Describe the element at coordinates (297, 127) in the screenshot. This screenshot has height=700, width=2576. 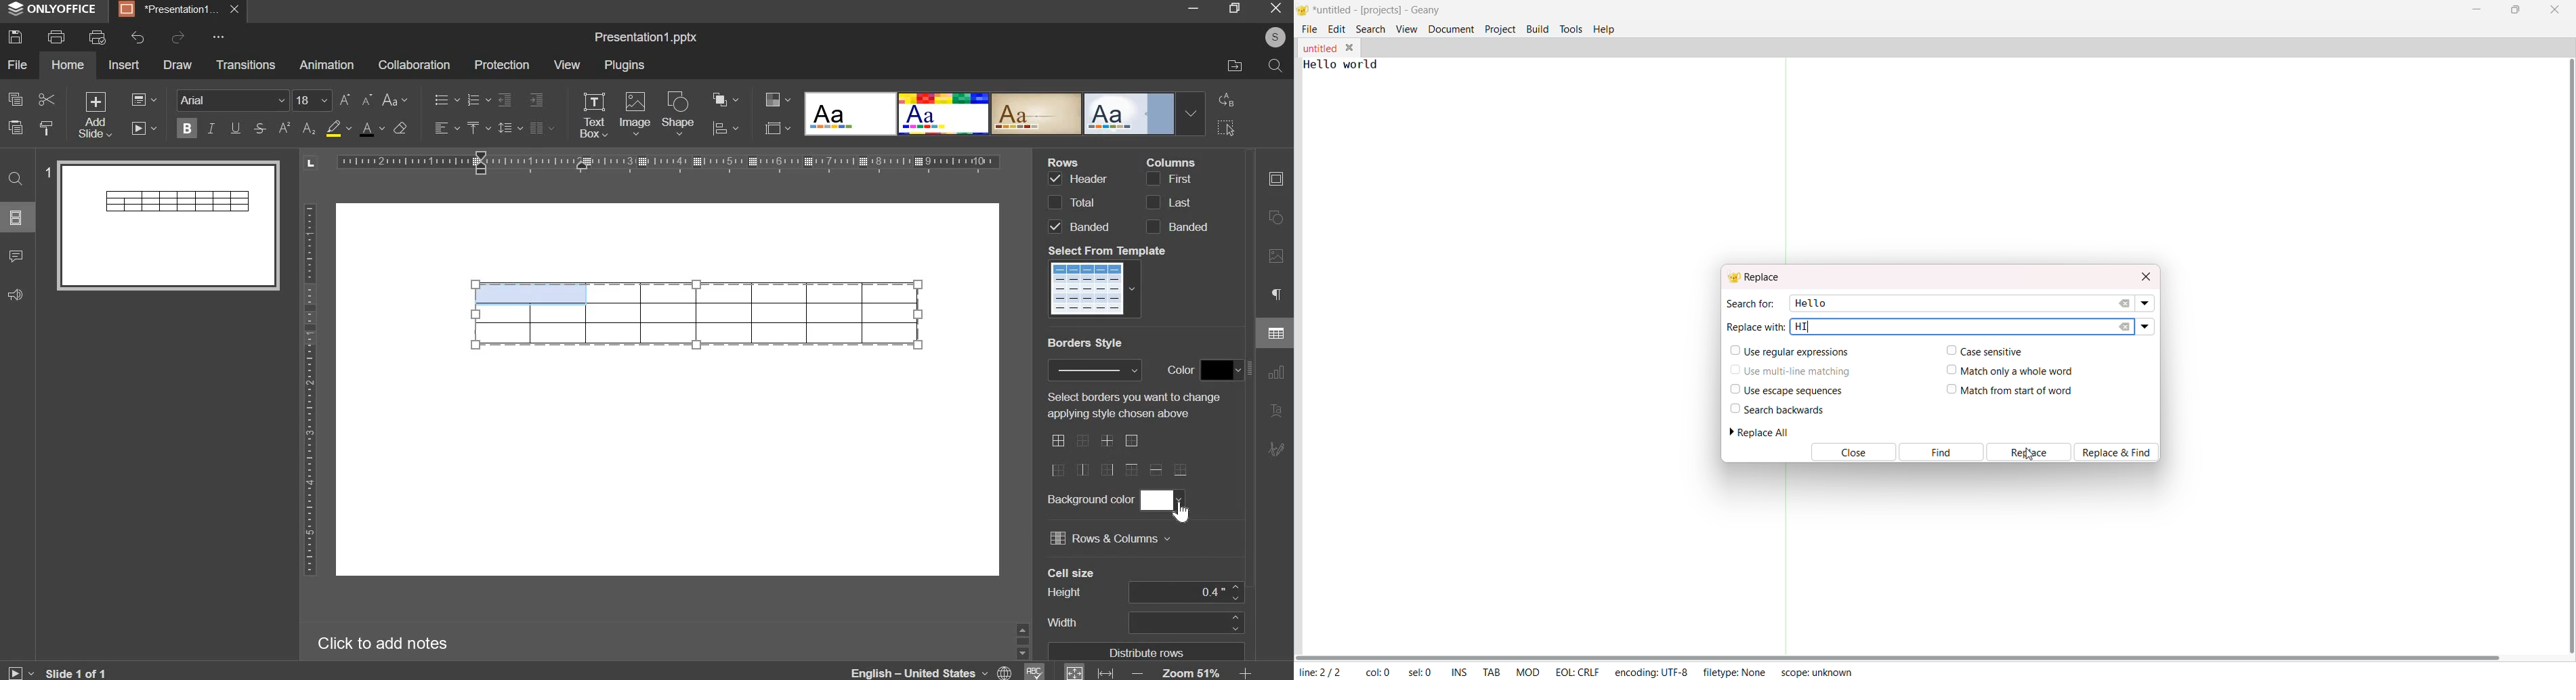
I see `subscript & superscript` at that location.